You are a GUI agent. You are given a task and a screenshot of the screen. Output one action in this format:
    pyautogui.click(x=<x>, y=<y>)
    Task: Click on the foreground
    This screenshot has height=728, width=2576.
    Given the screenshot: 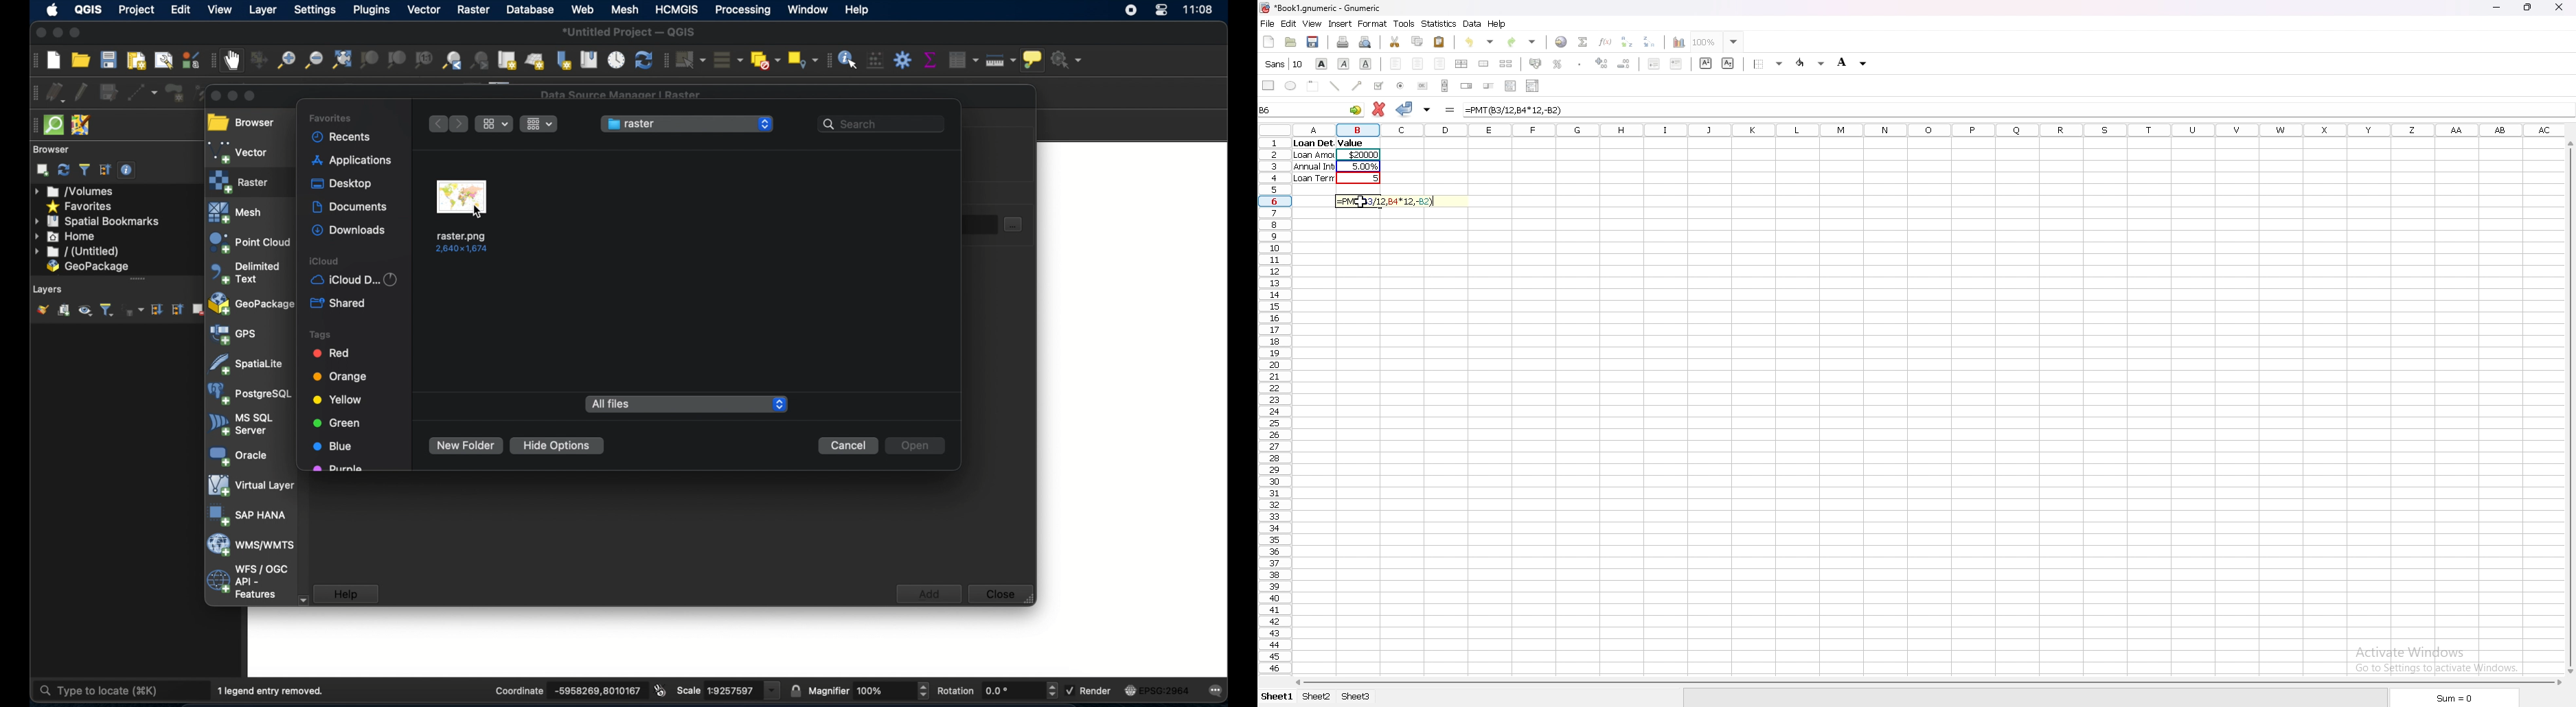 What is the action you would take?
    pyautogui.click(x=1811, y=63)
    